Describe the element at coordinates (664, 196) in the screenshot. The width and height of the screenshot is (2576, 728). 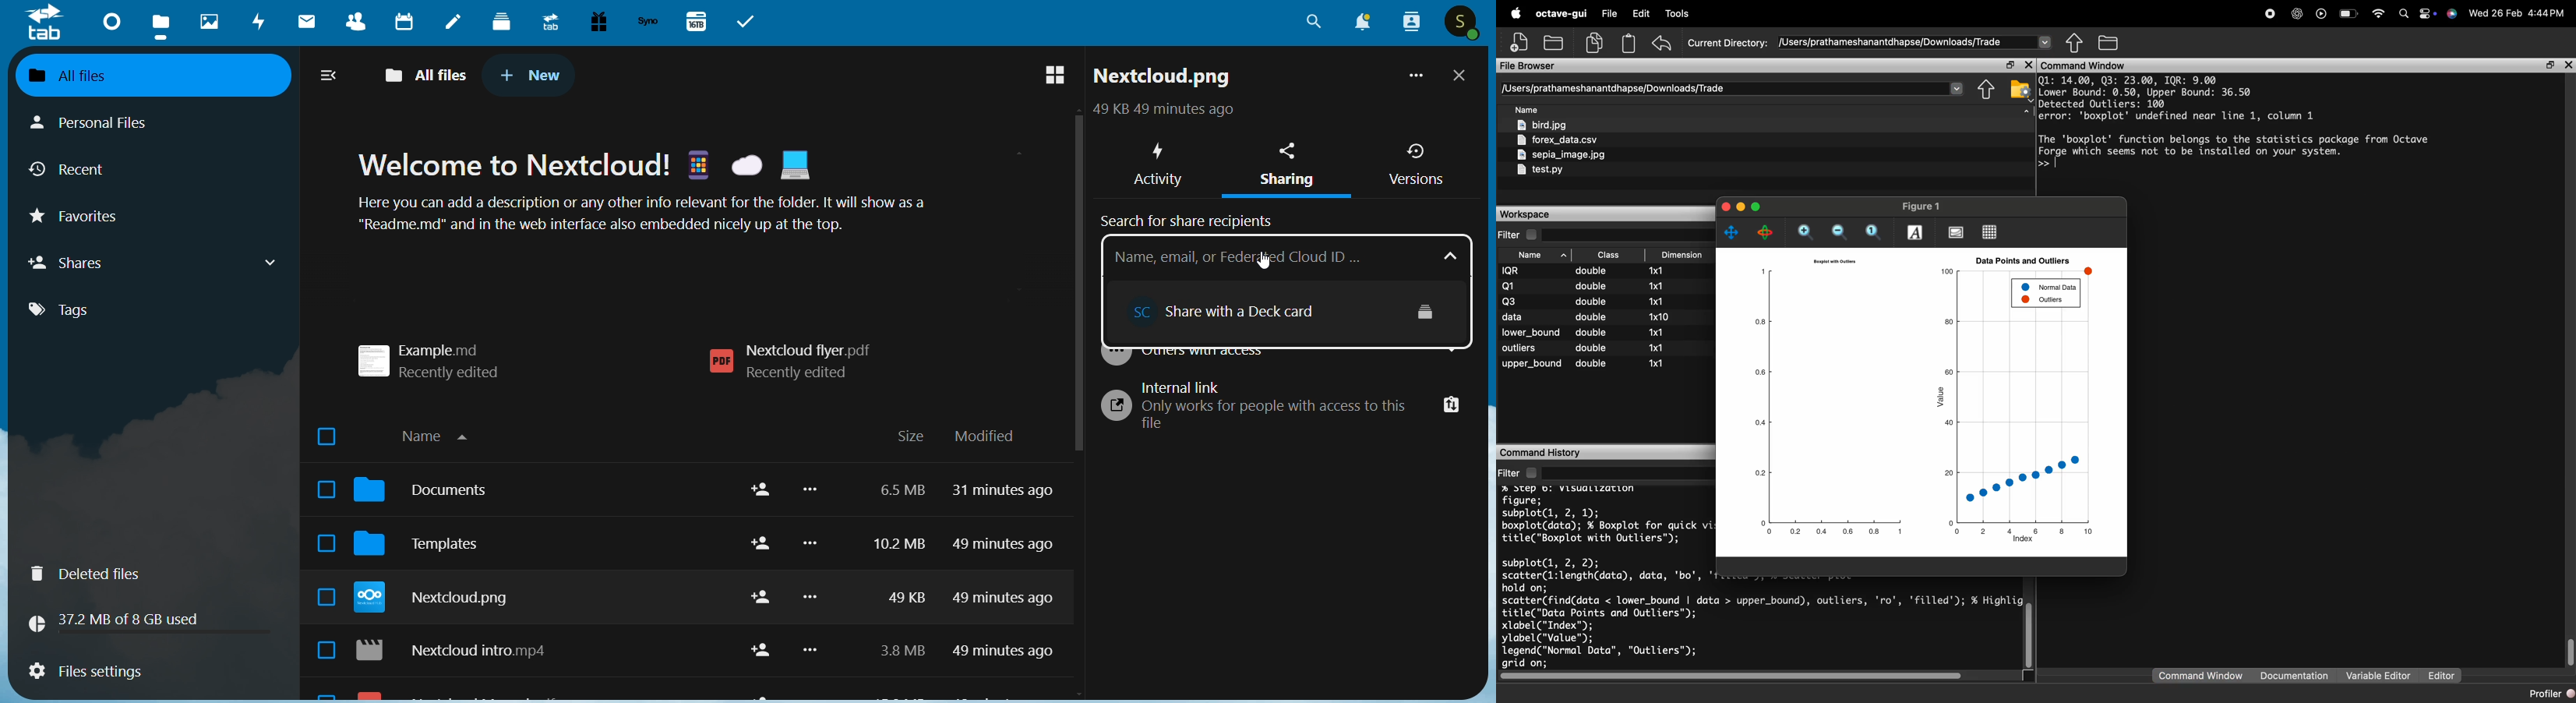
I see `welcome text` at that location.